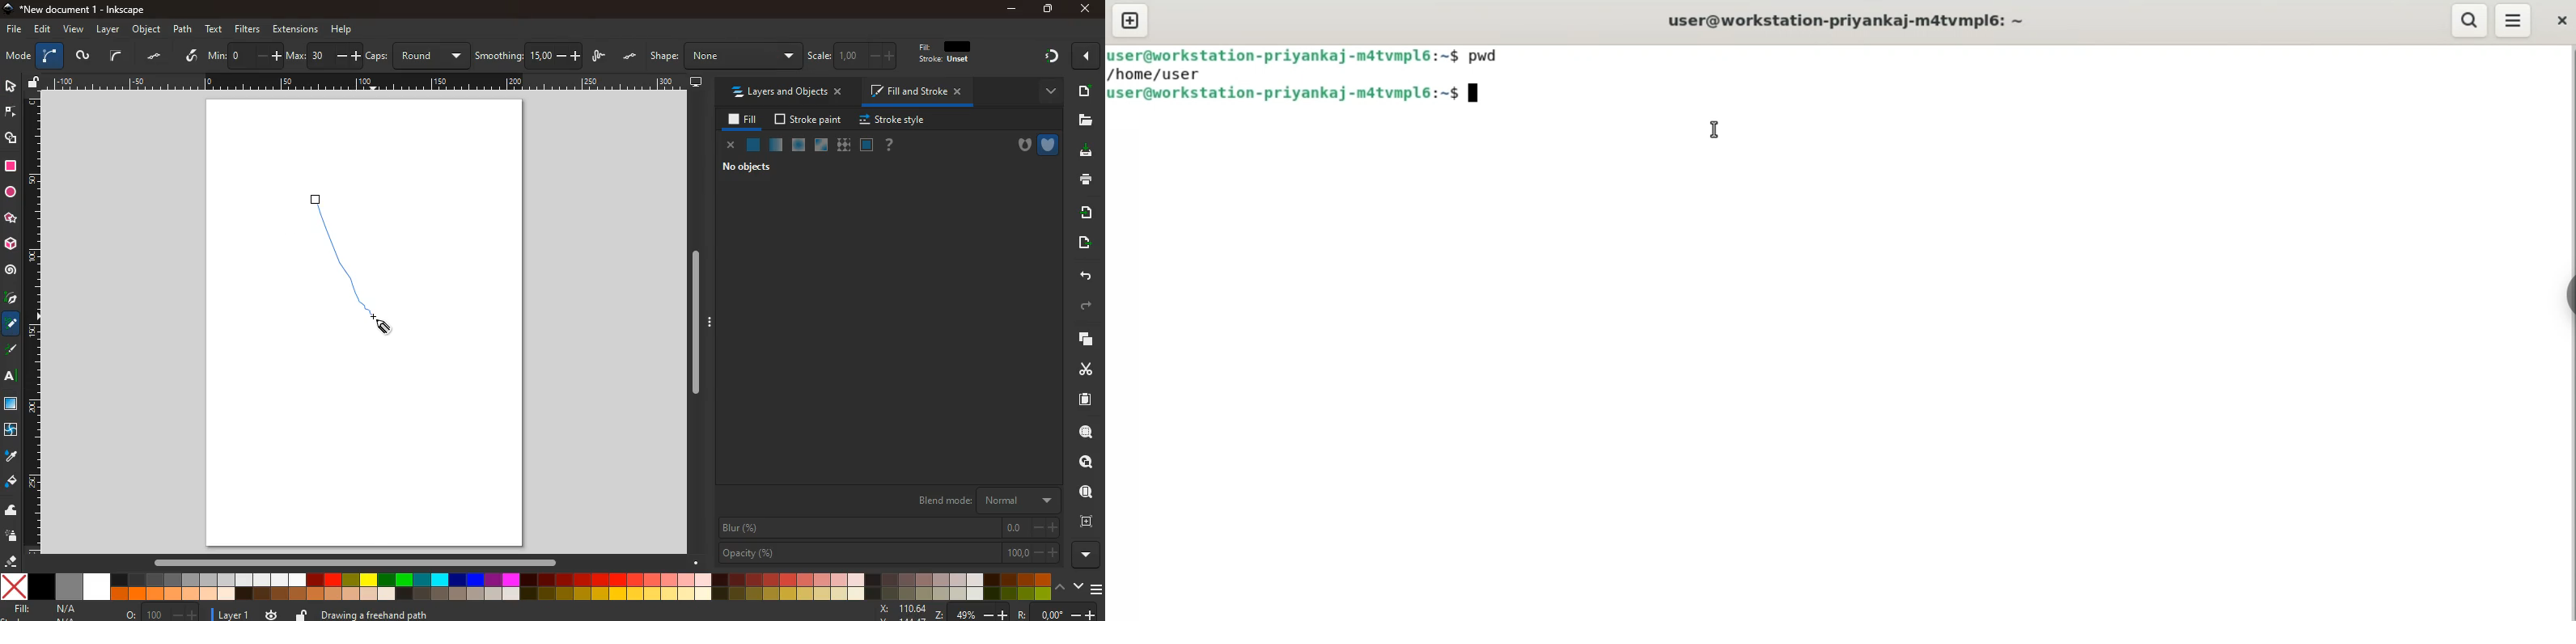 Image resolution: width=2576 pixels, height=644 pixels. I want to click on window, so click(822, 146).